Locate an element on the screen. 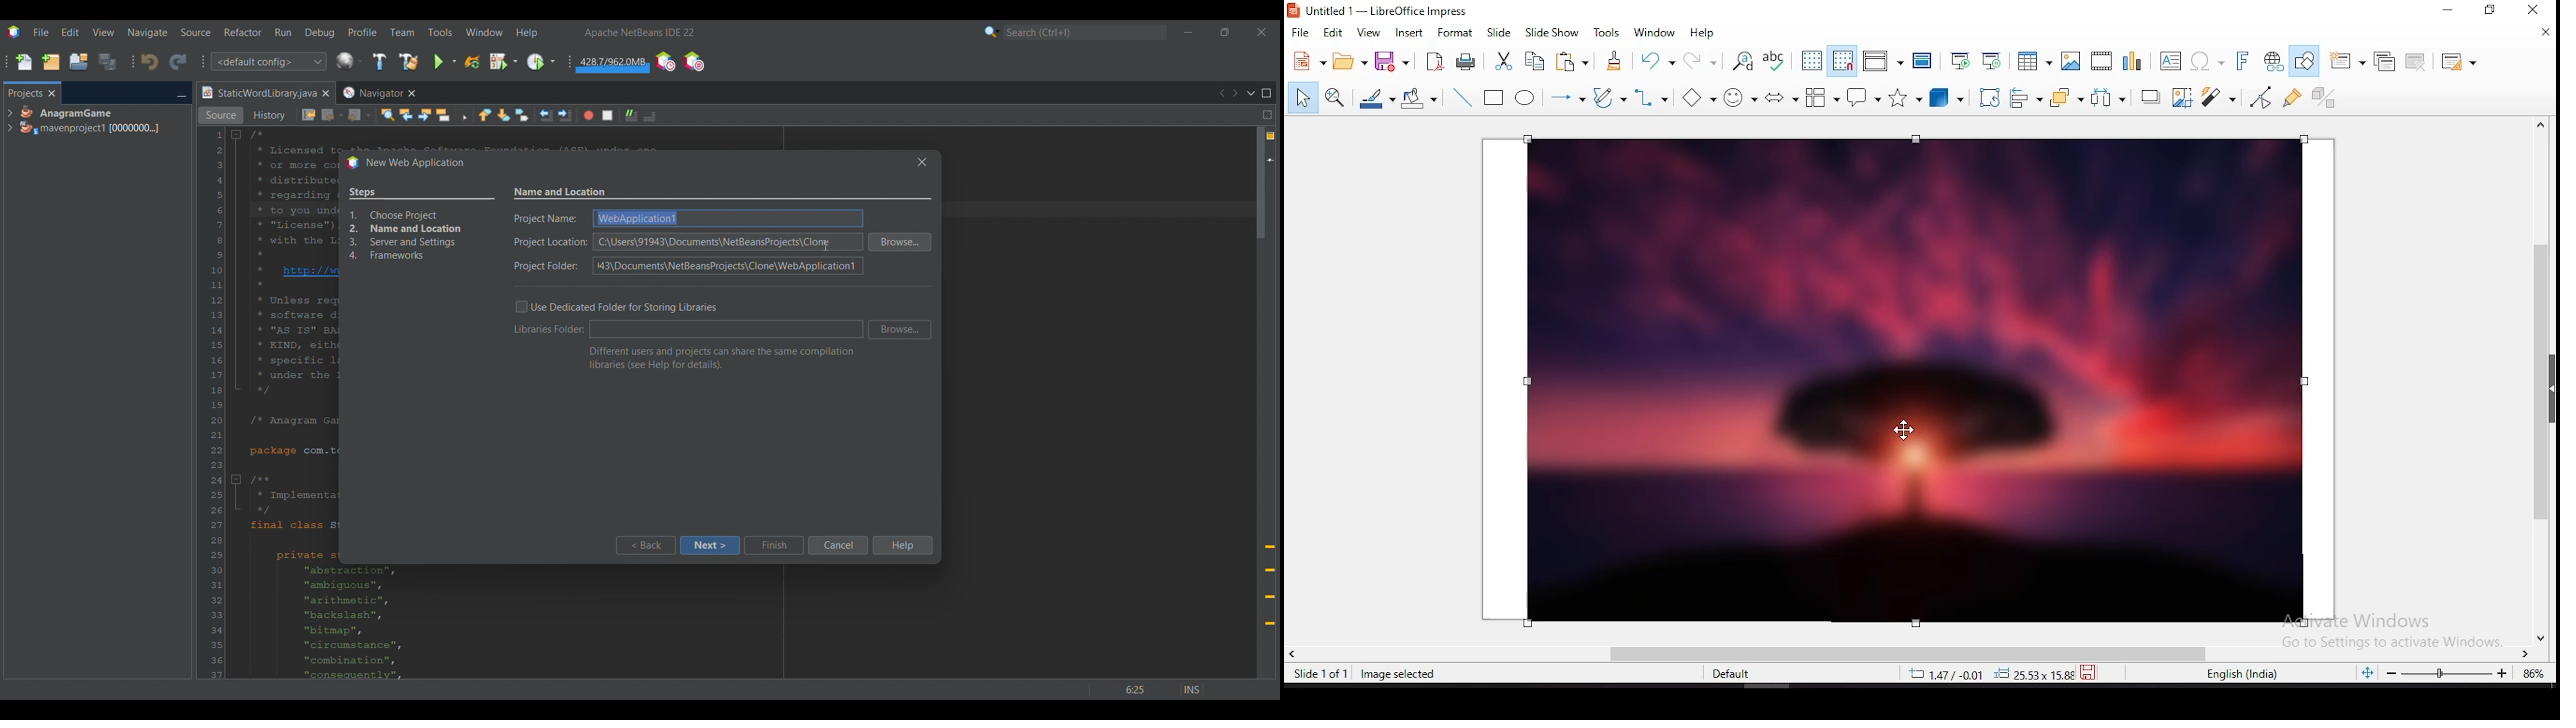  current zoom level is located at coordinates (2531, 676).